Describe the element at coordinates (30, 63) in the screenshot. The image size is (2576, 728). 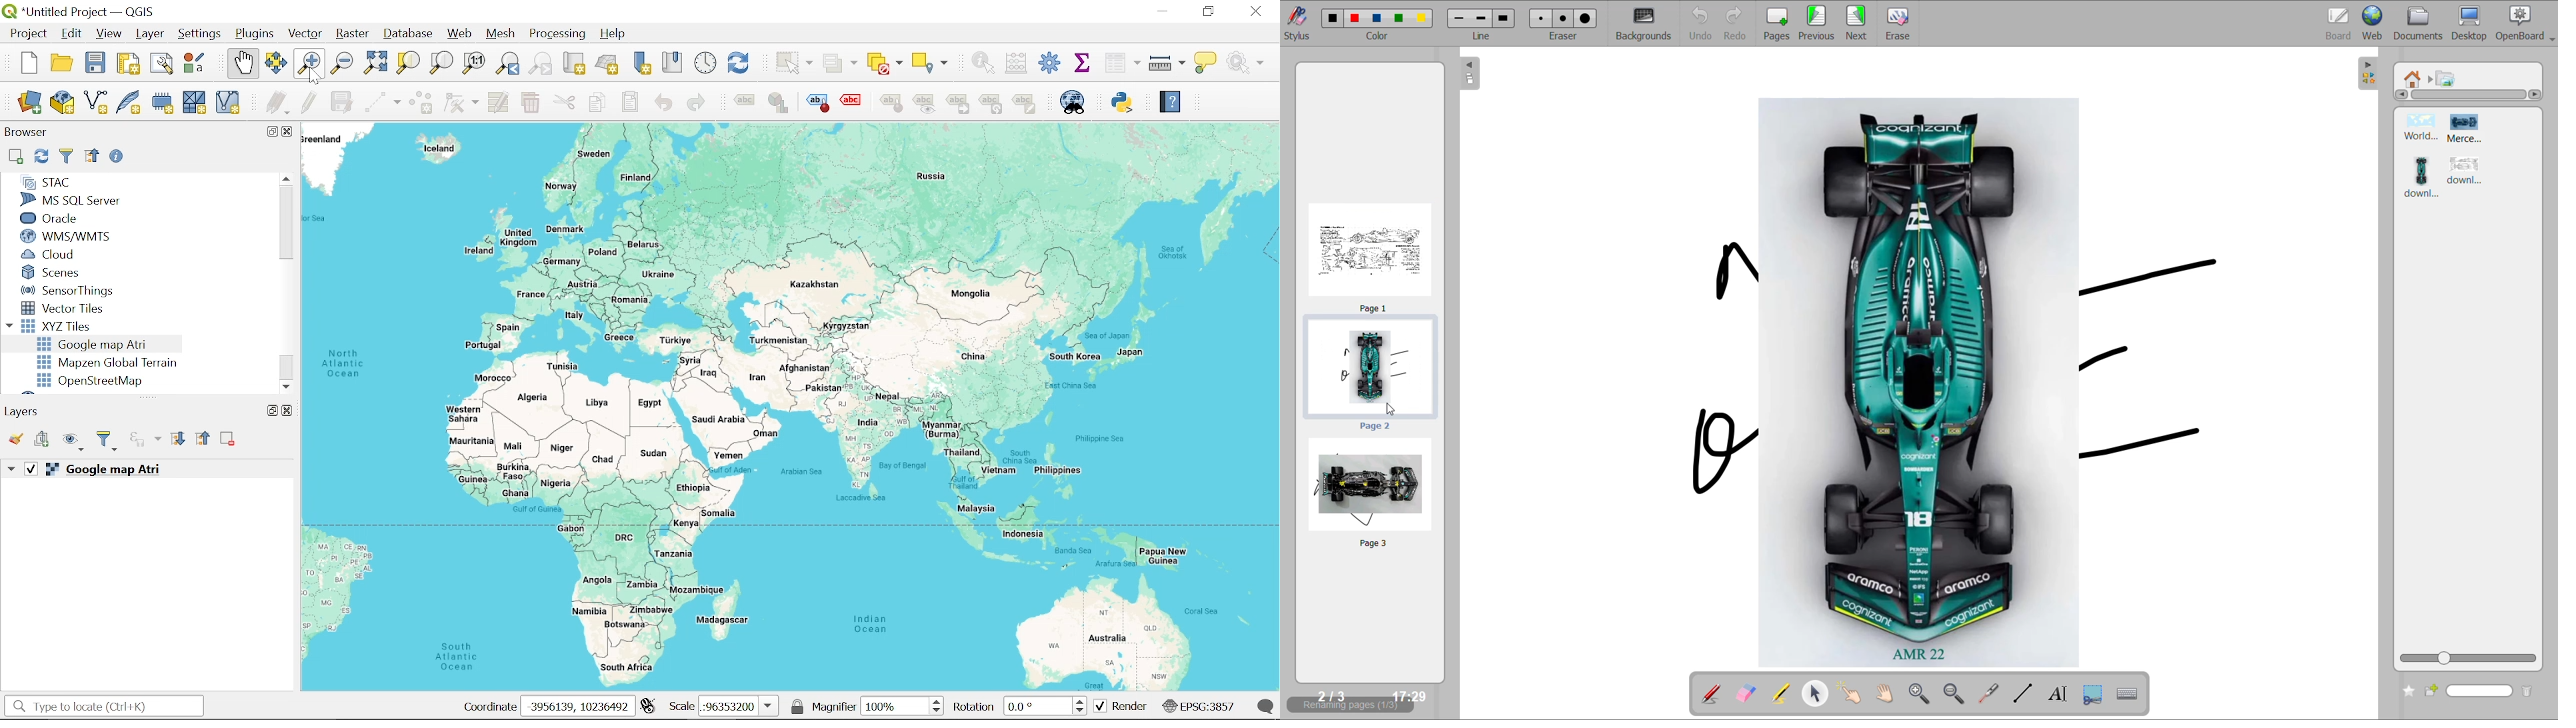
I see `New project` at that location.